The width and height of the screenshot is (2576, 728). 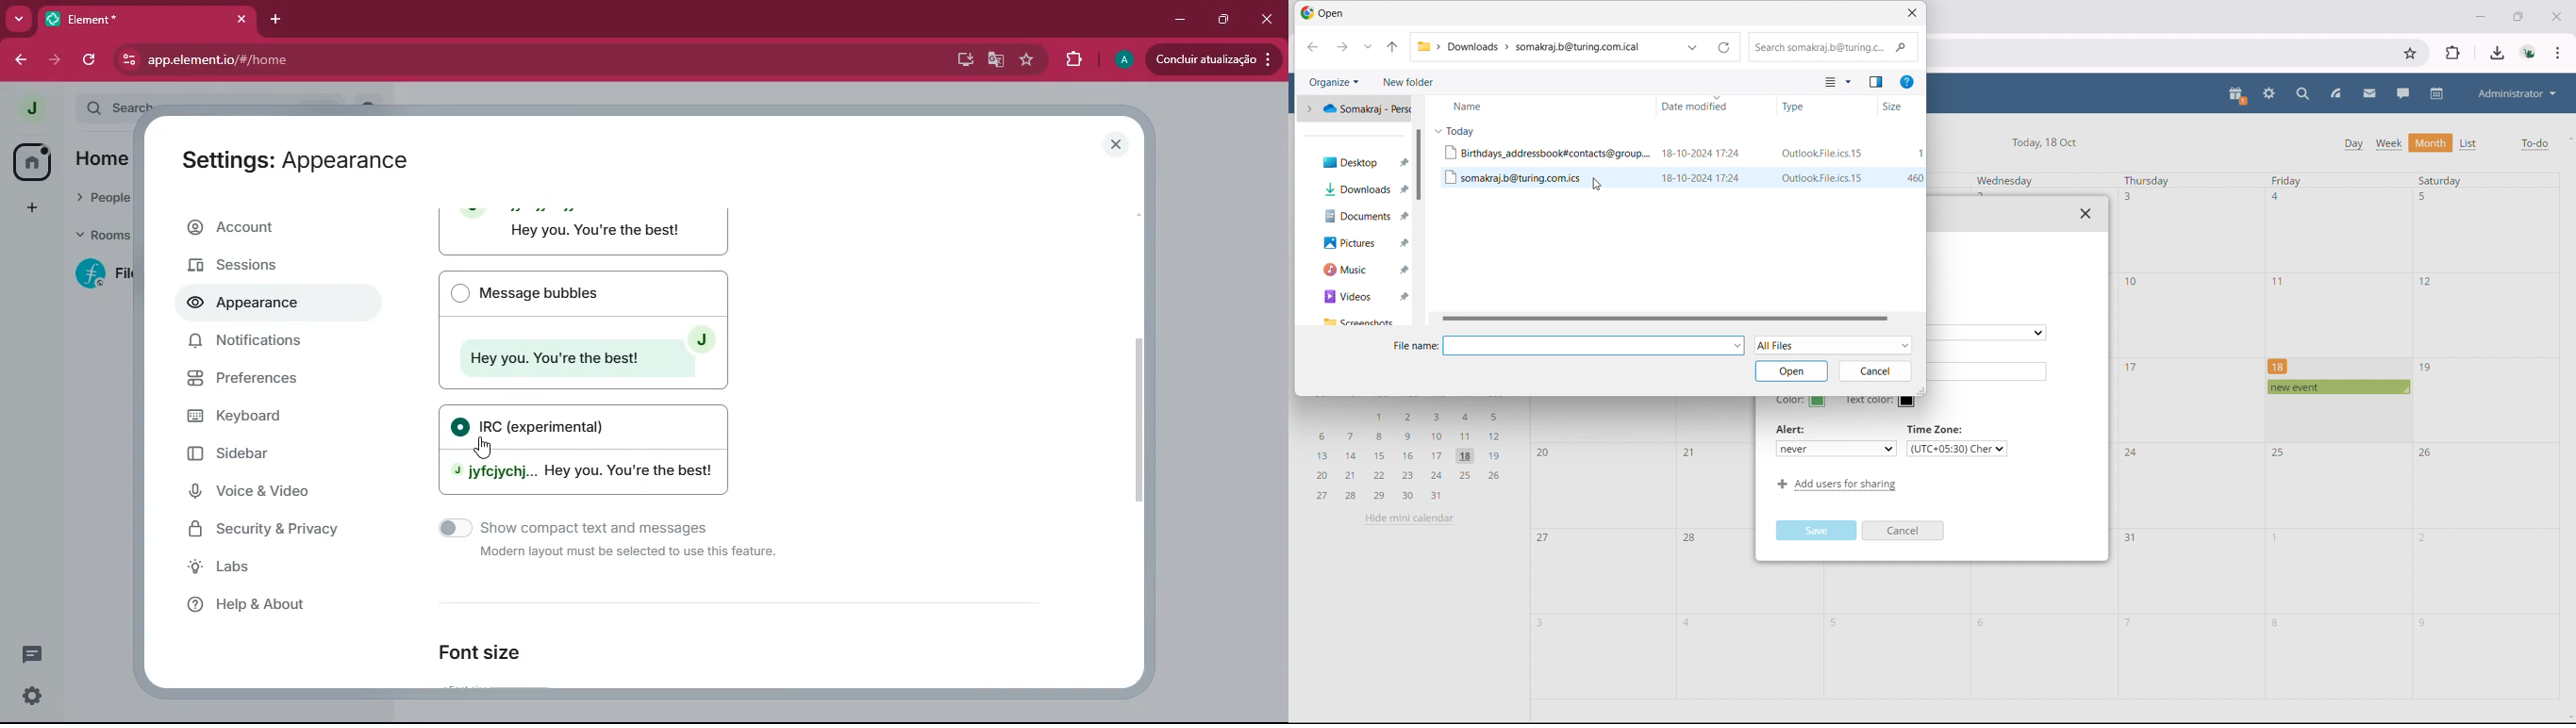 What do you see at coordinates (1121, 60) in the screenshot?
I see `profile` at bounding box center [1121, 60].